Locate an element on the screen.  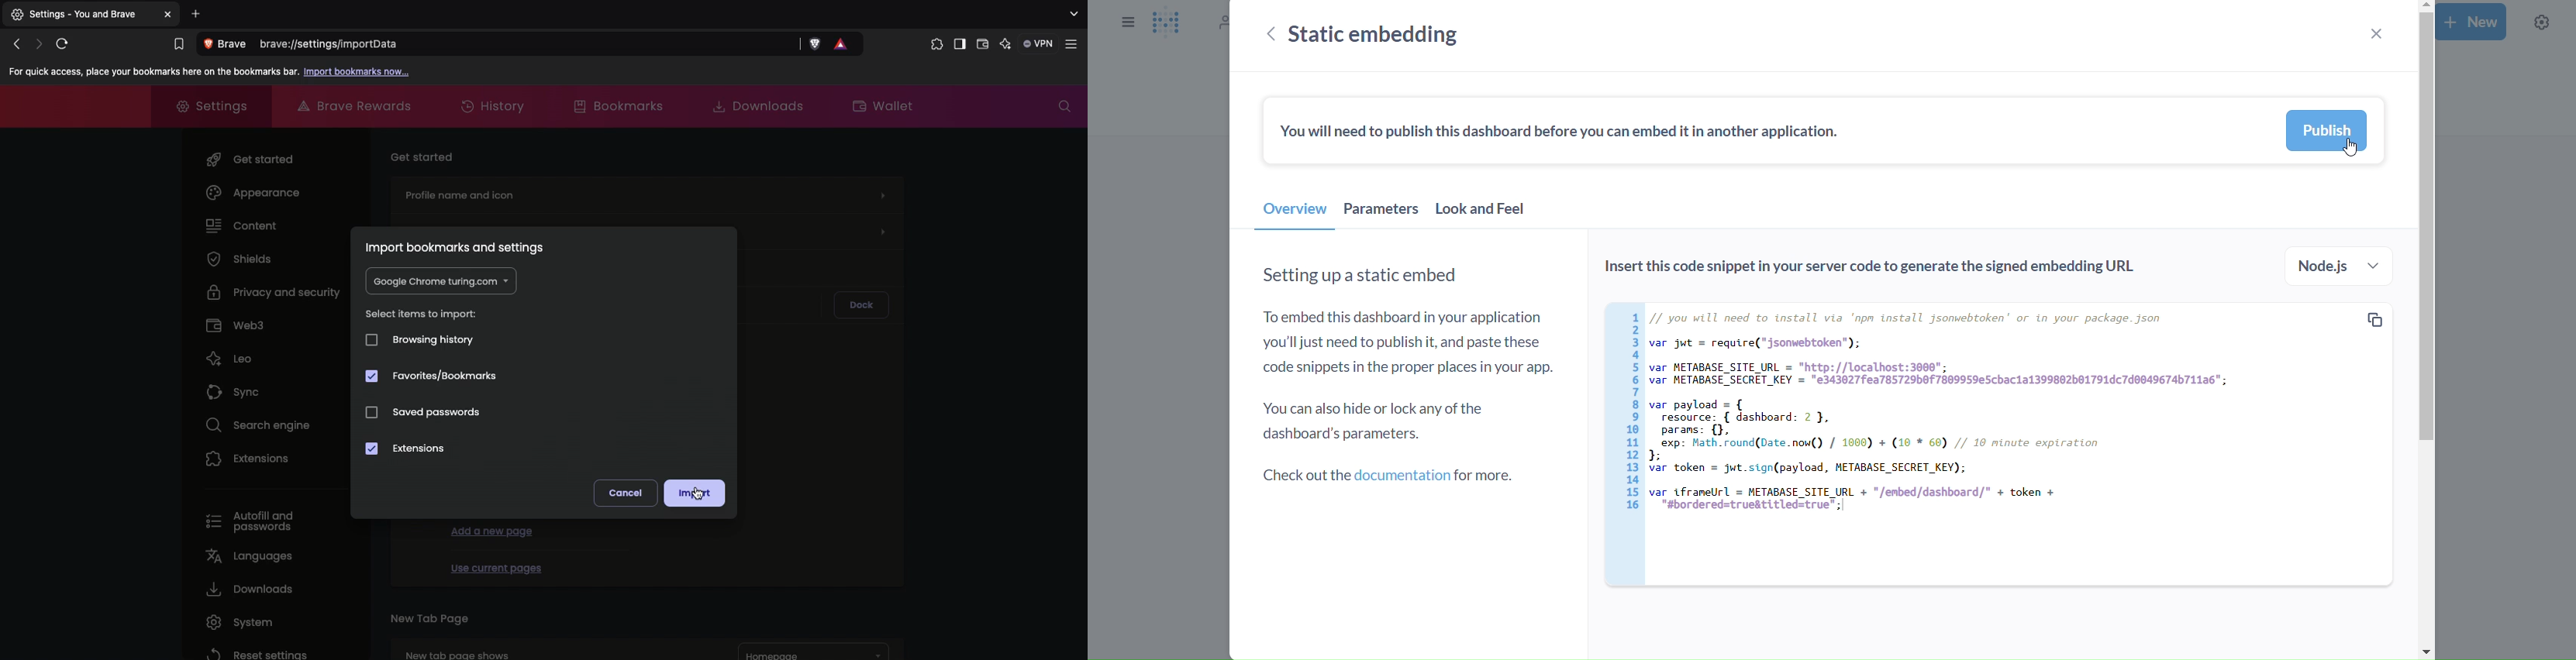
Sync is located at coordinates (237, 388).